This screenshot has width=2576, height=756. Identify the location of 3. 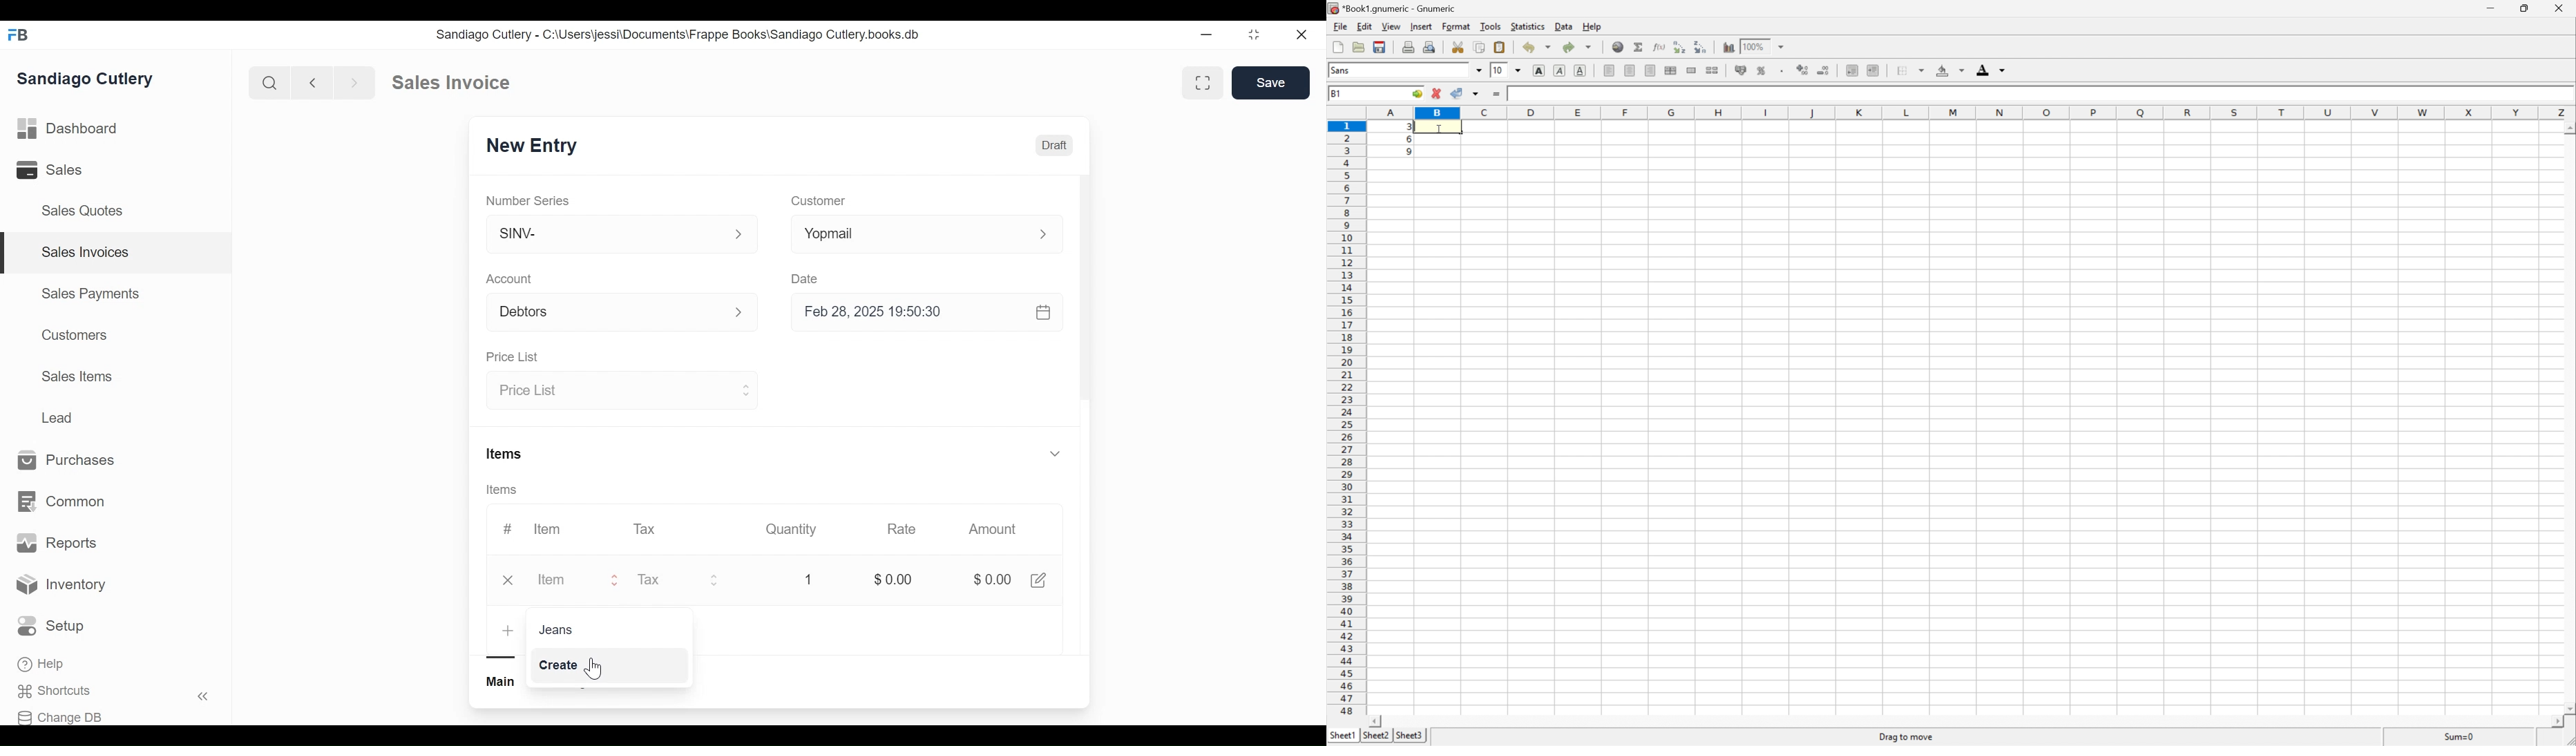
(1407, 128).